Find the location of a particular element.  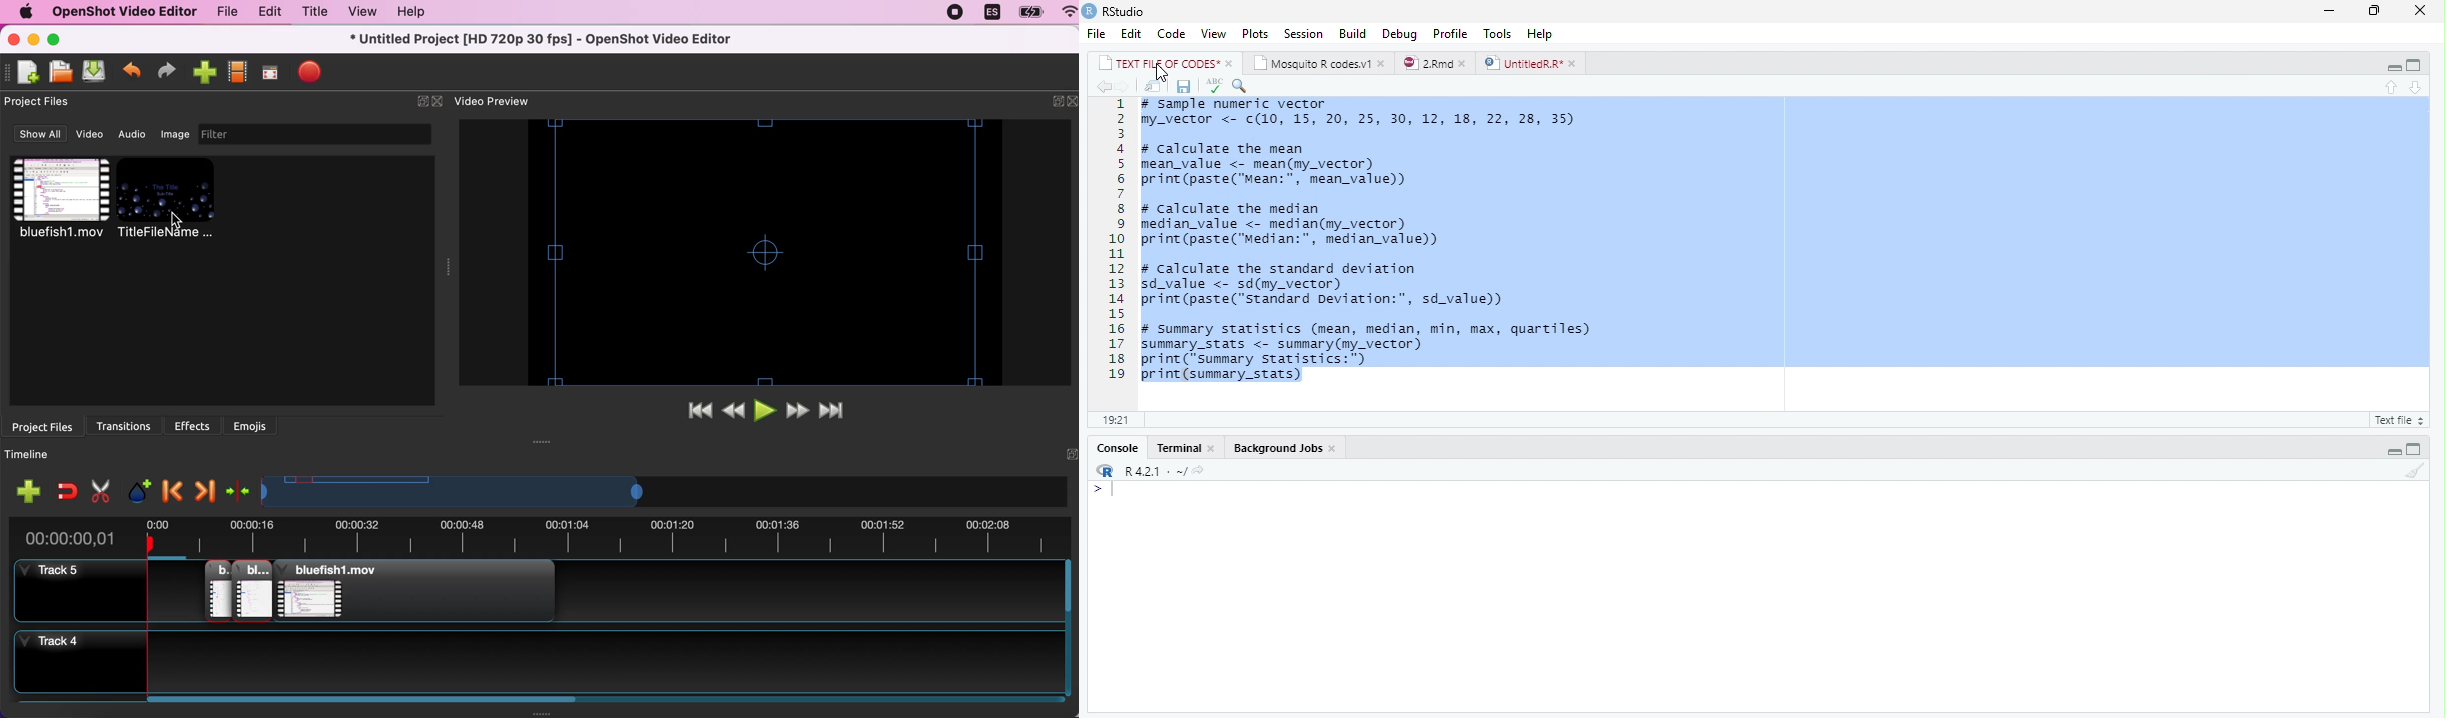

project files is located at coordinates (43, 102).